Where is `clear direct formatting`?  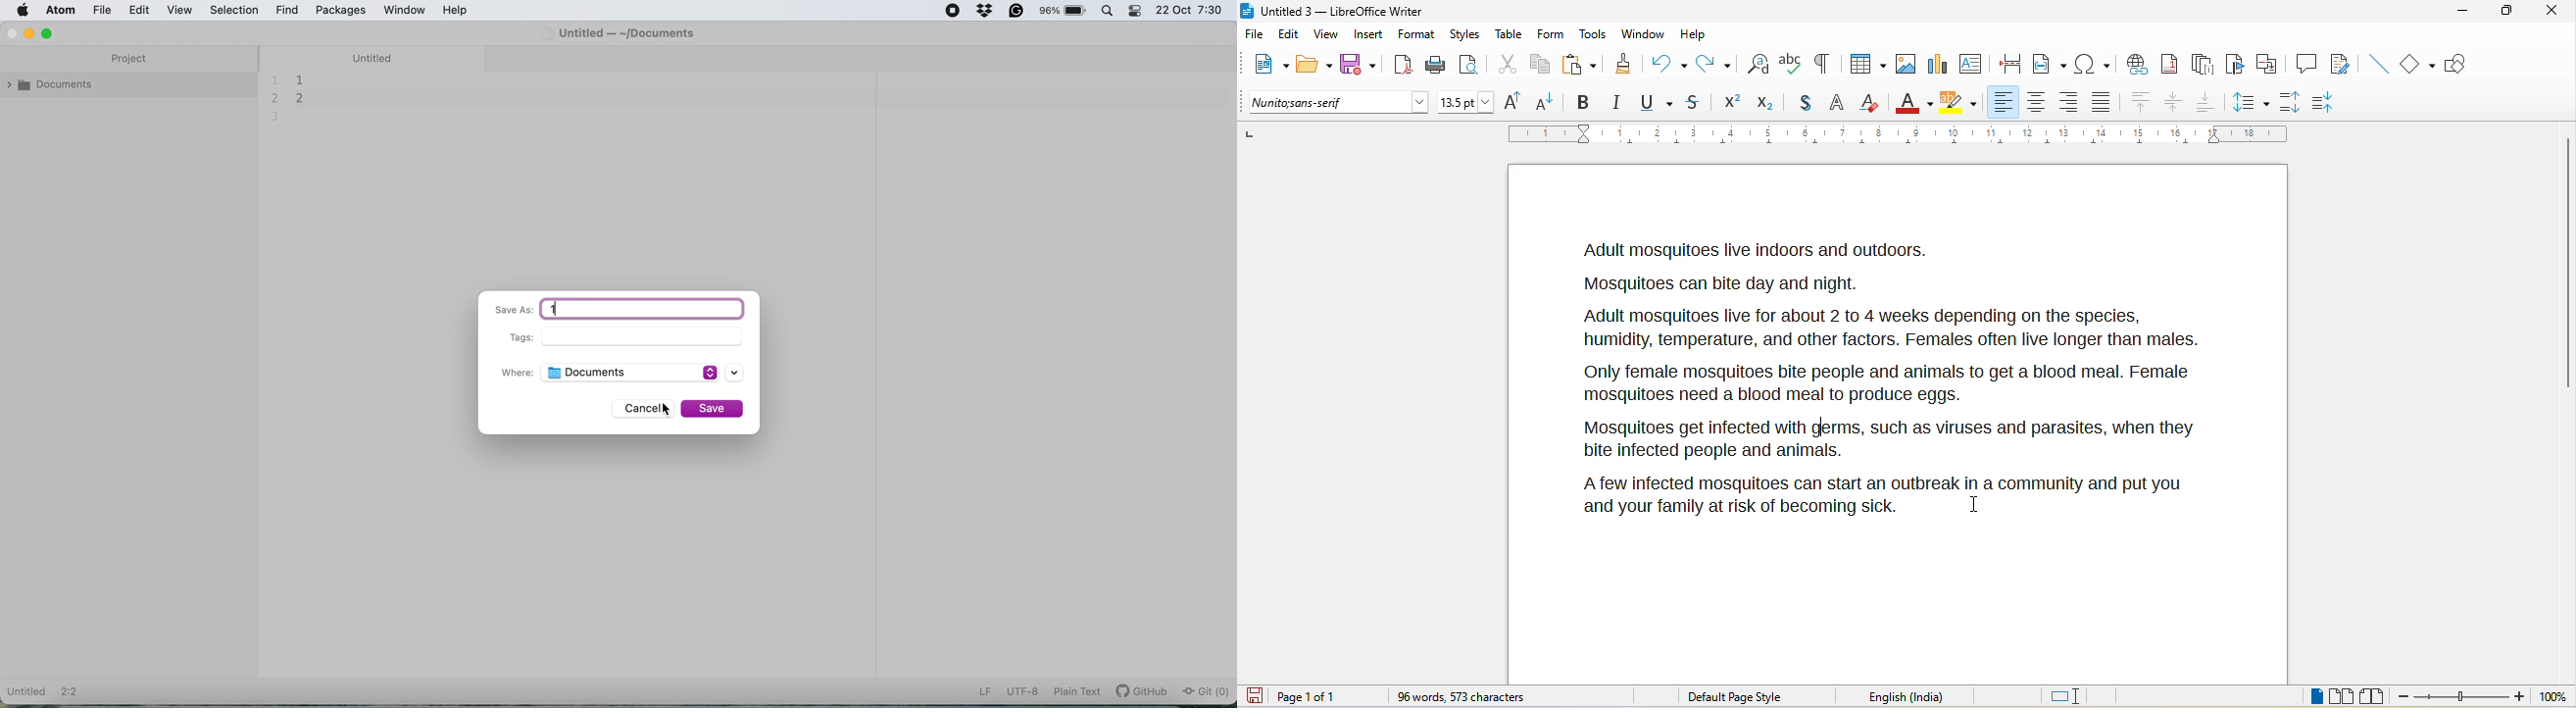 clear direct formatting is located at coordinates (1872, 104).